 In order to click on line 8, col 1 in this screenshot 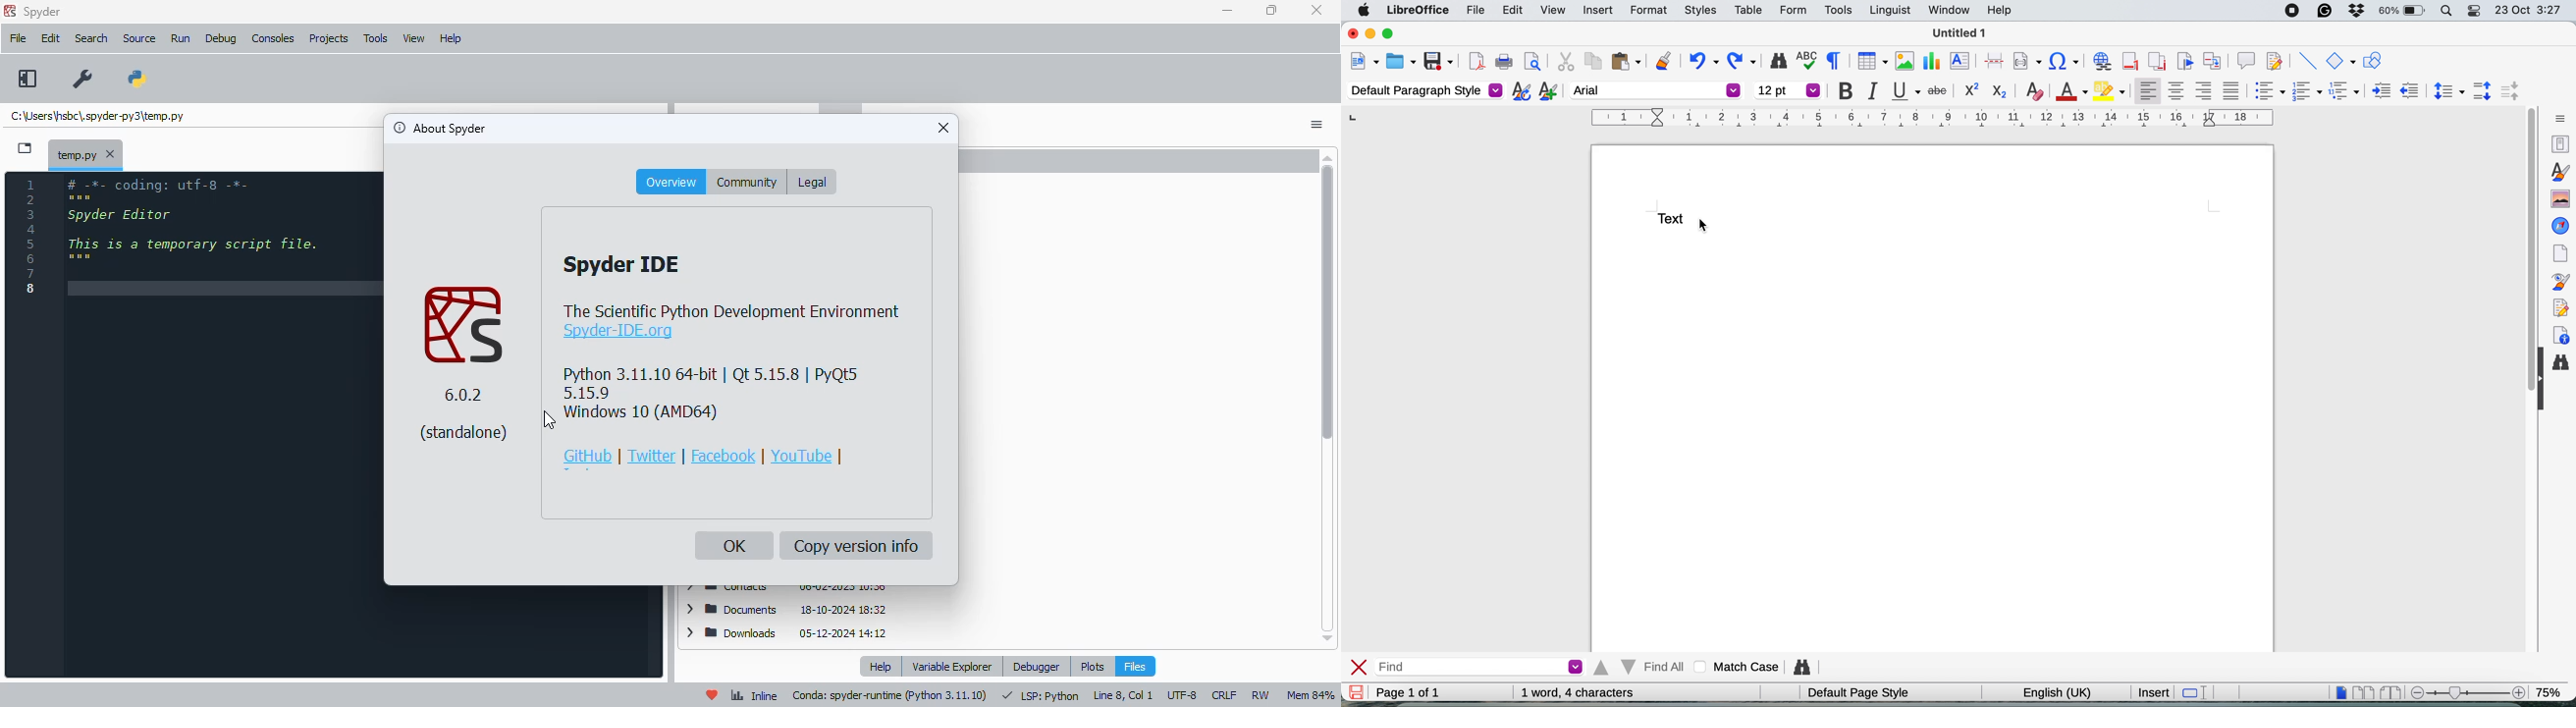, I will do `click(1123, 694)`.